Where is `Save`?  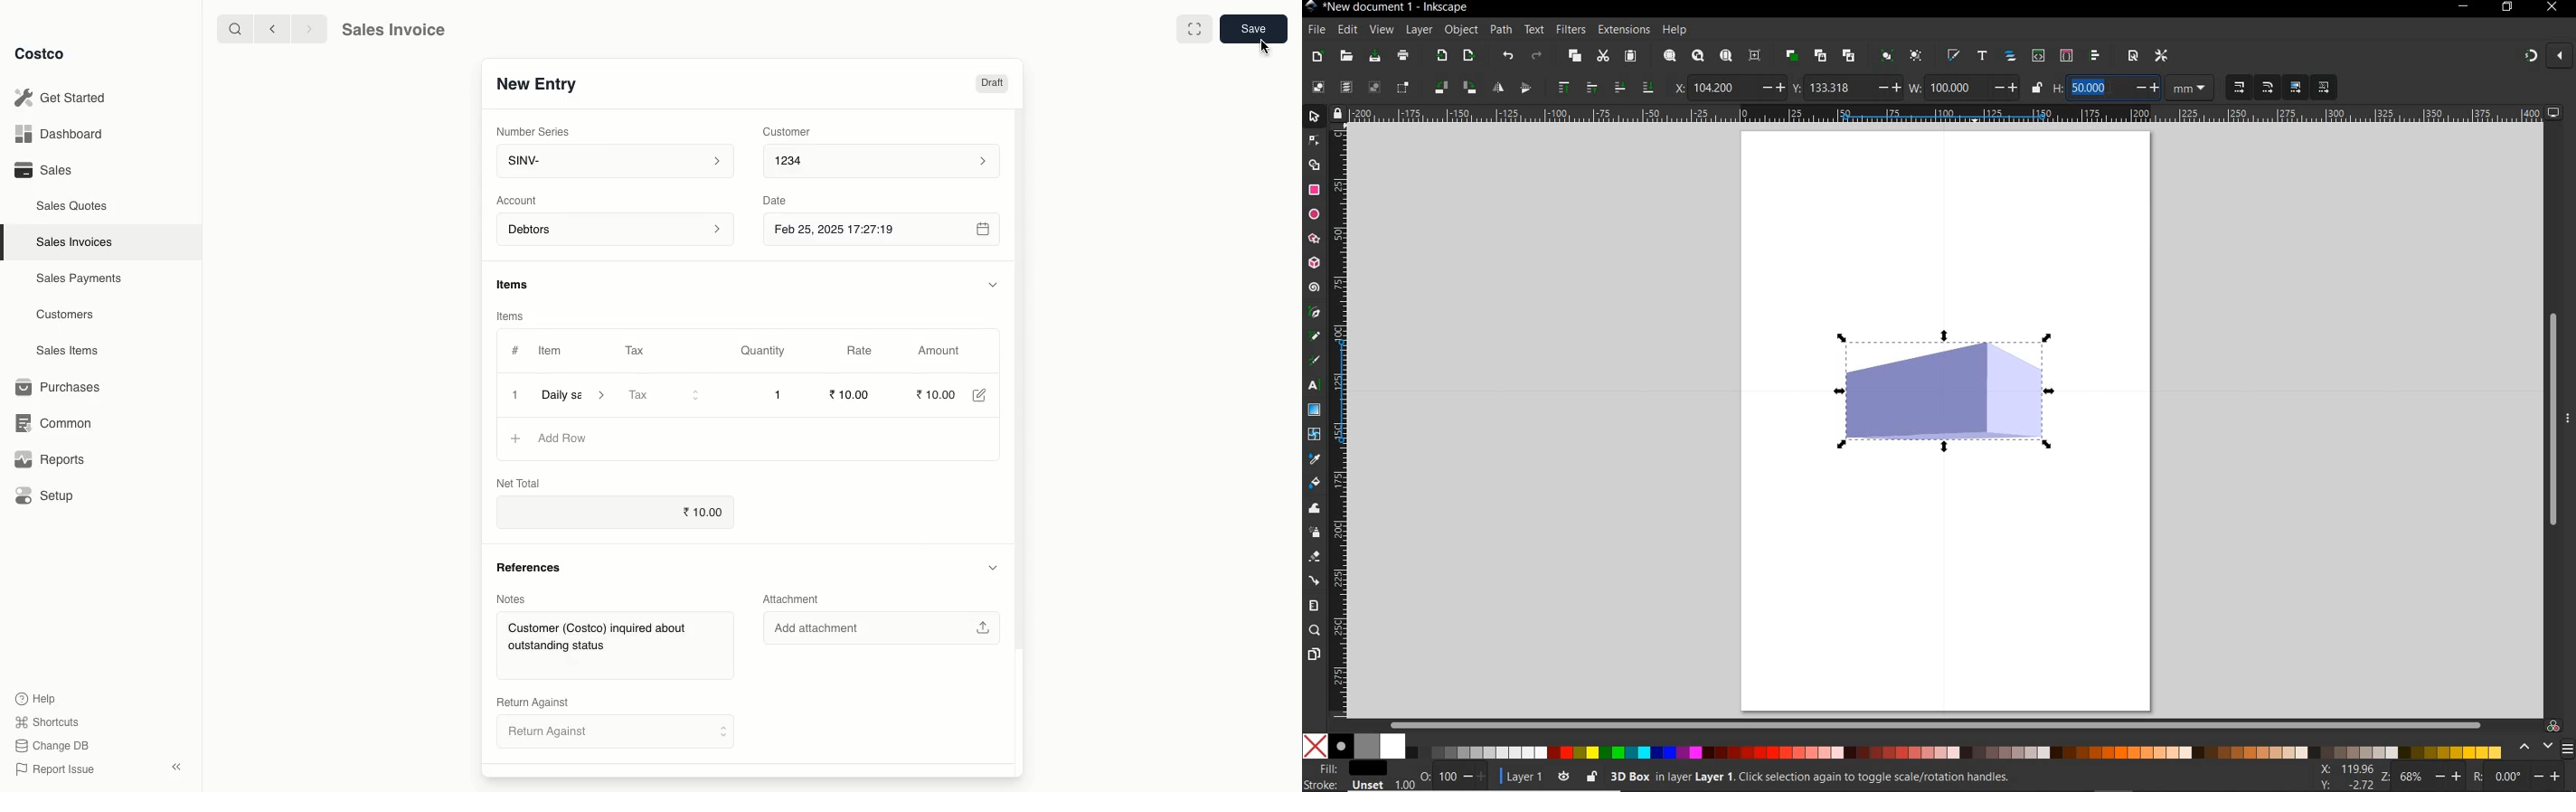
Save is located at coordinates (1254, 29).